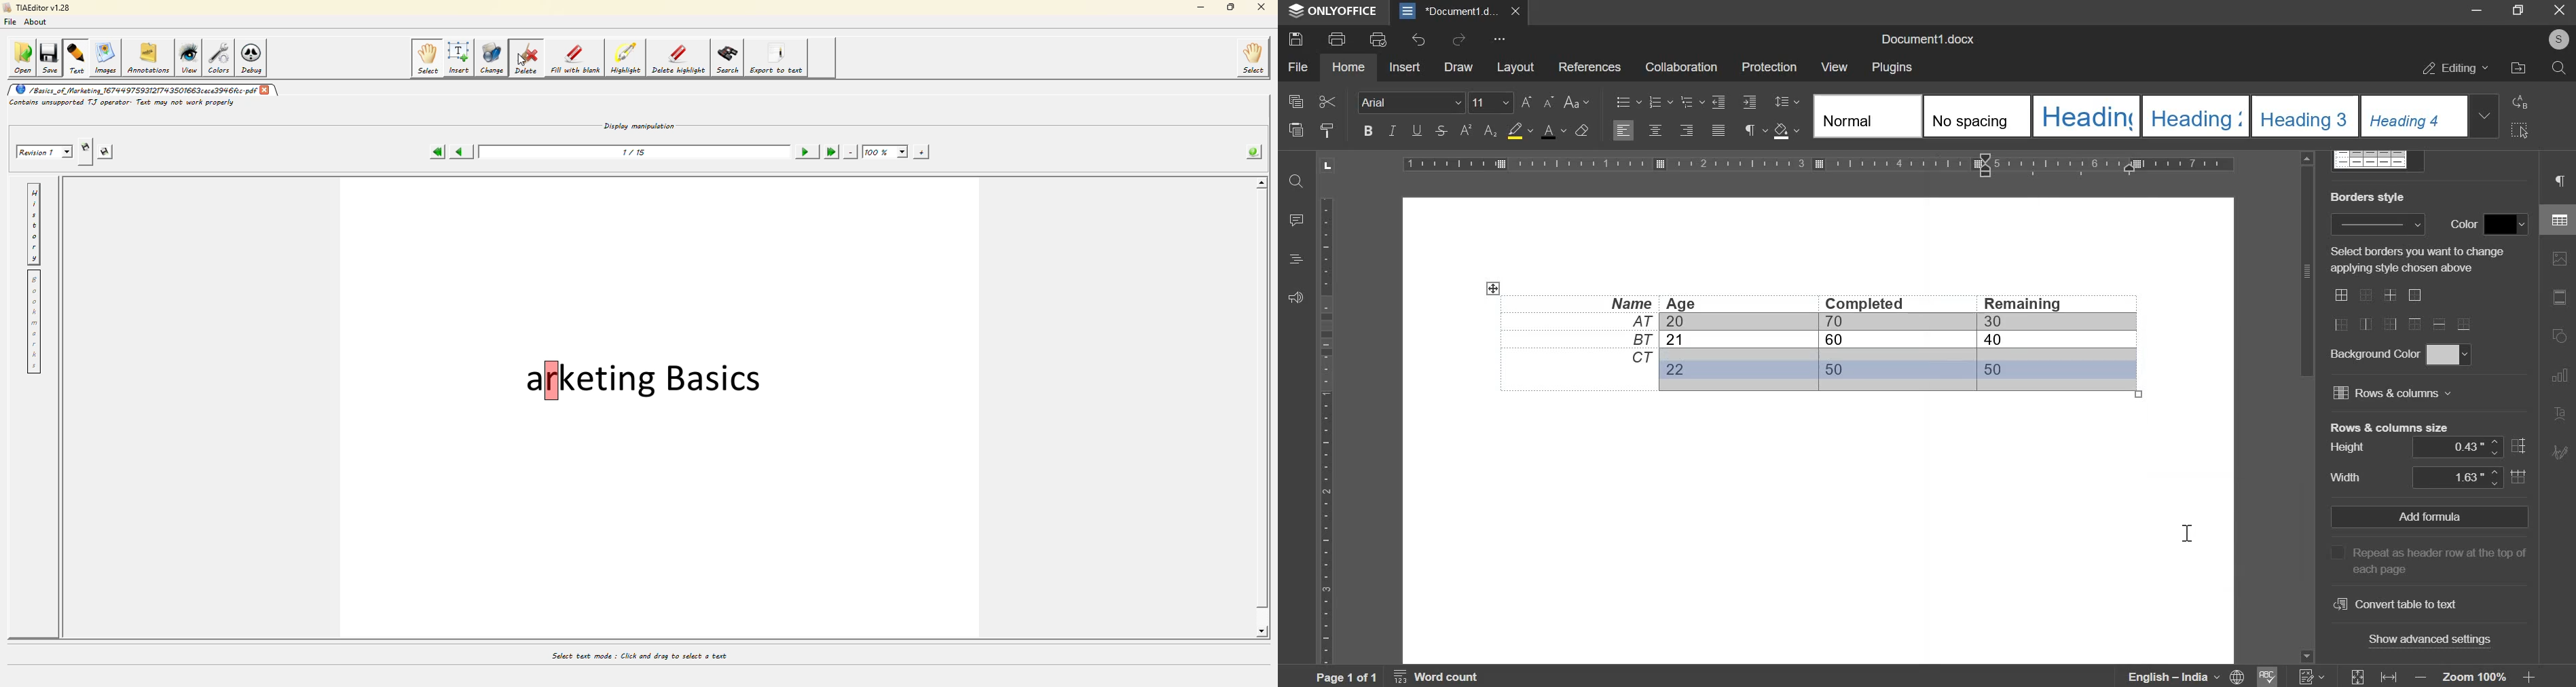  I want to click on replace, so click(2521, 103).